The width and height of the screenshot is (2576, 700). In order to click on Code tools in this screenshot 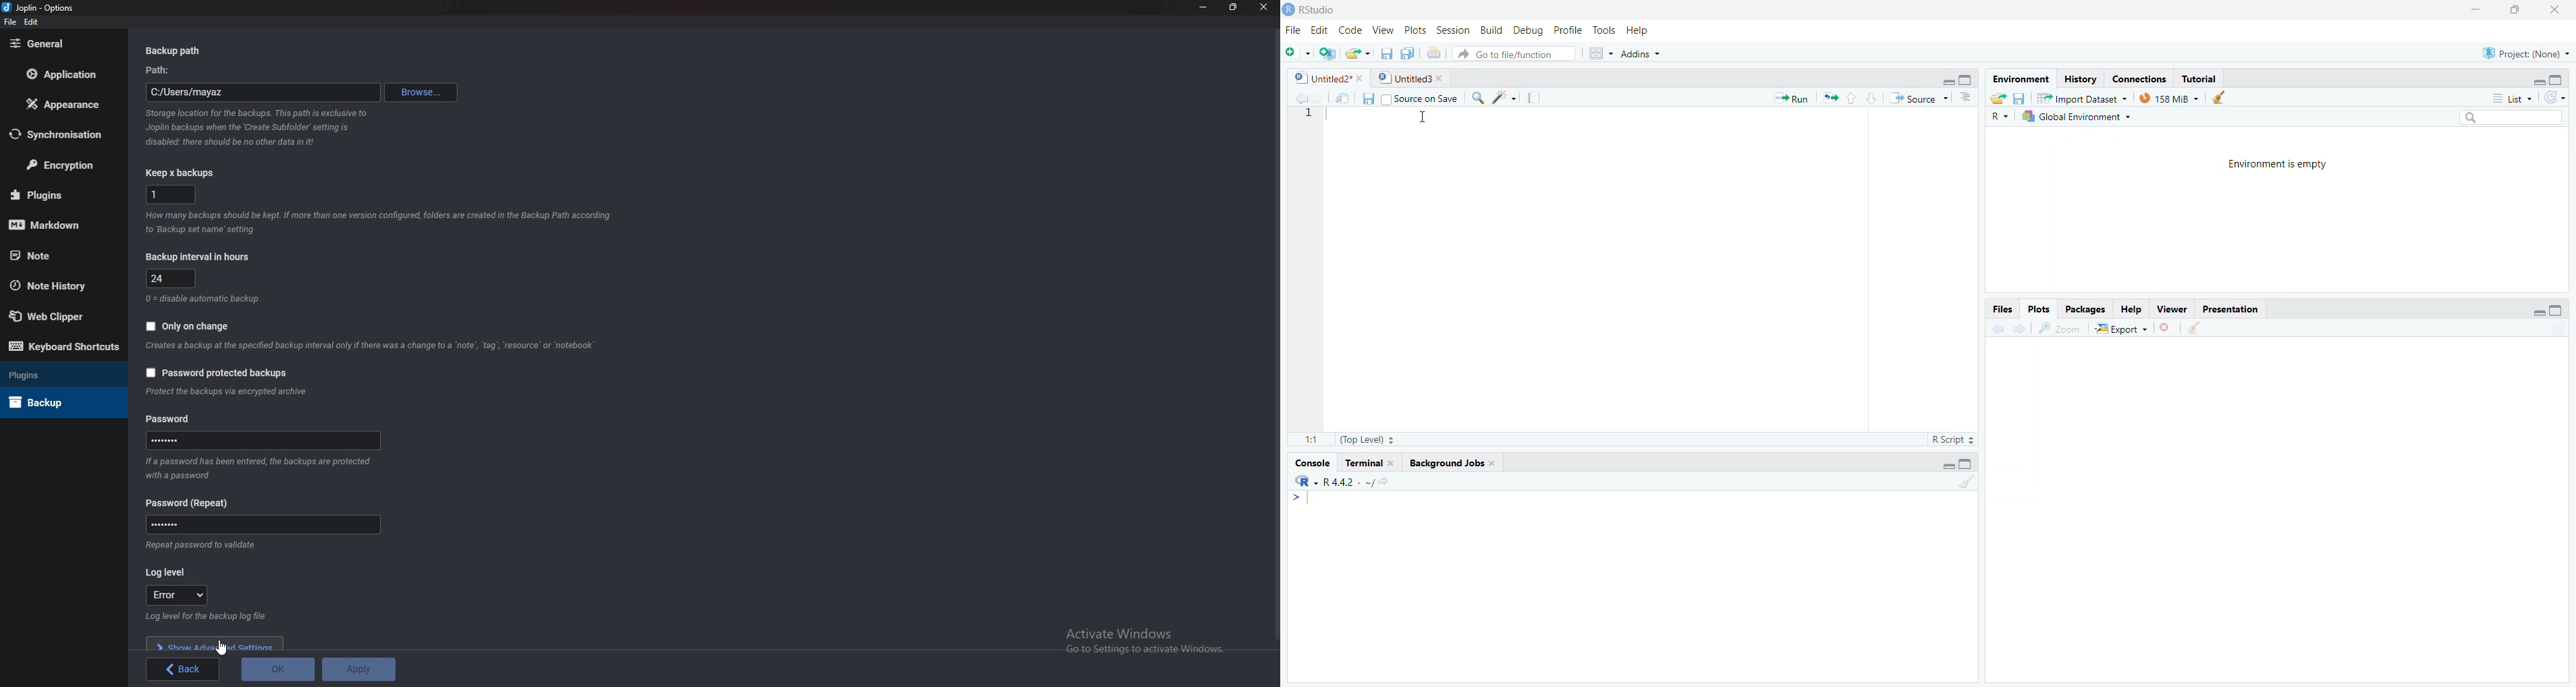, I will do `click(1503, 99)`.